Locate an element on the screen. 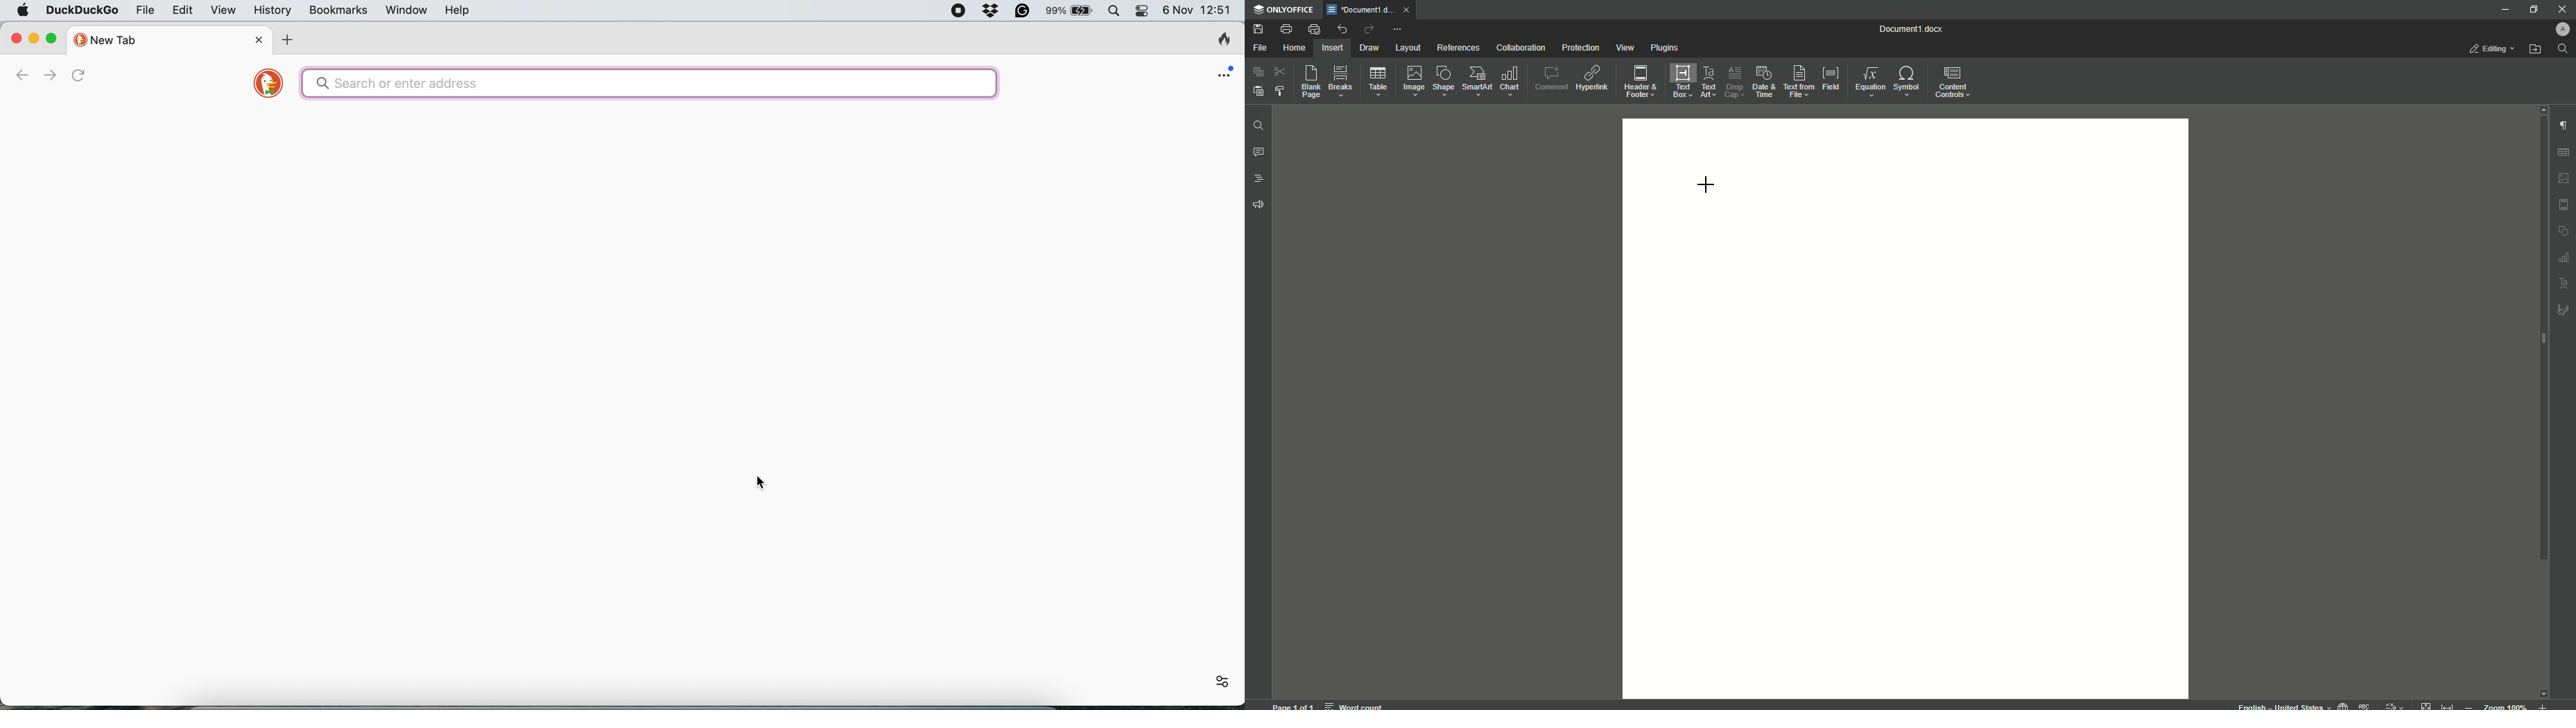  track changes is located at coordinates (2395, 704).